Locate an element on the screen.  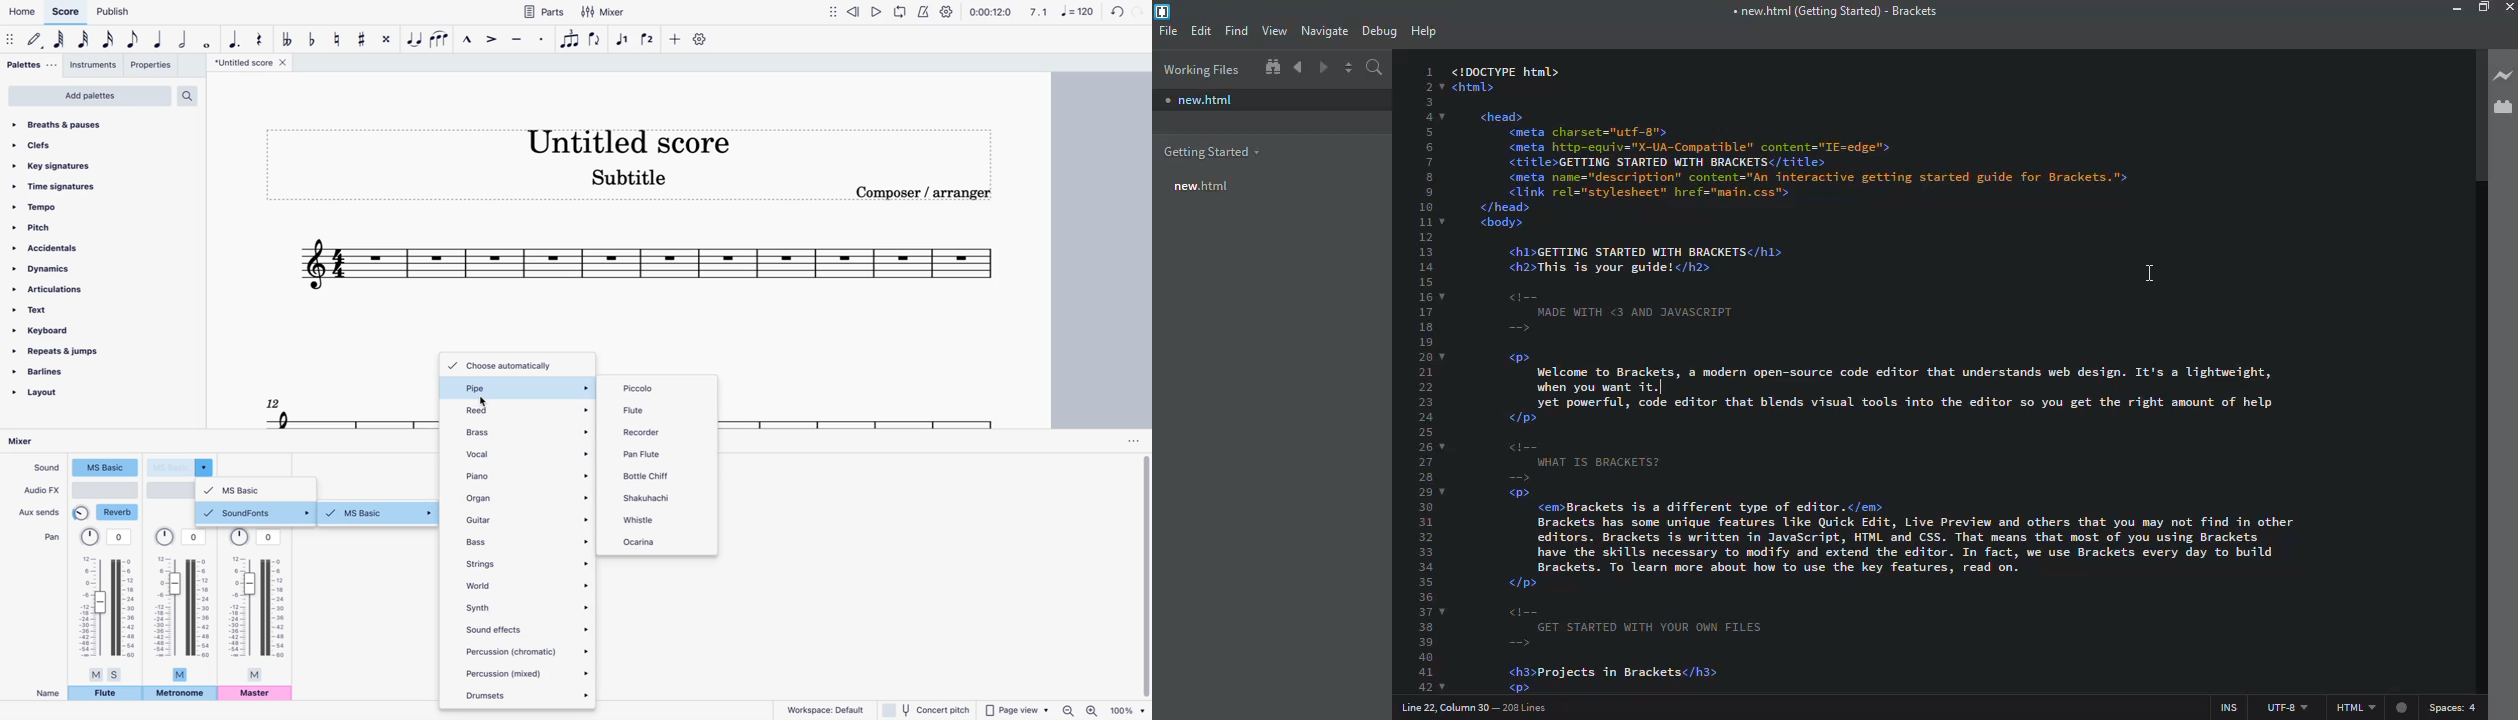
name is located at coordinates (43, 693).